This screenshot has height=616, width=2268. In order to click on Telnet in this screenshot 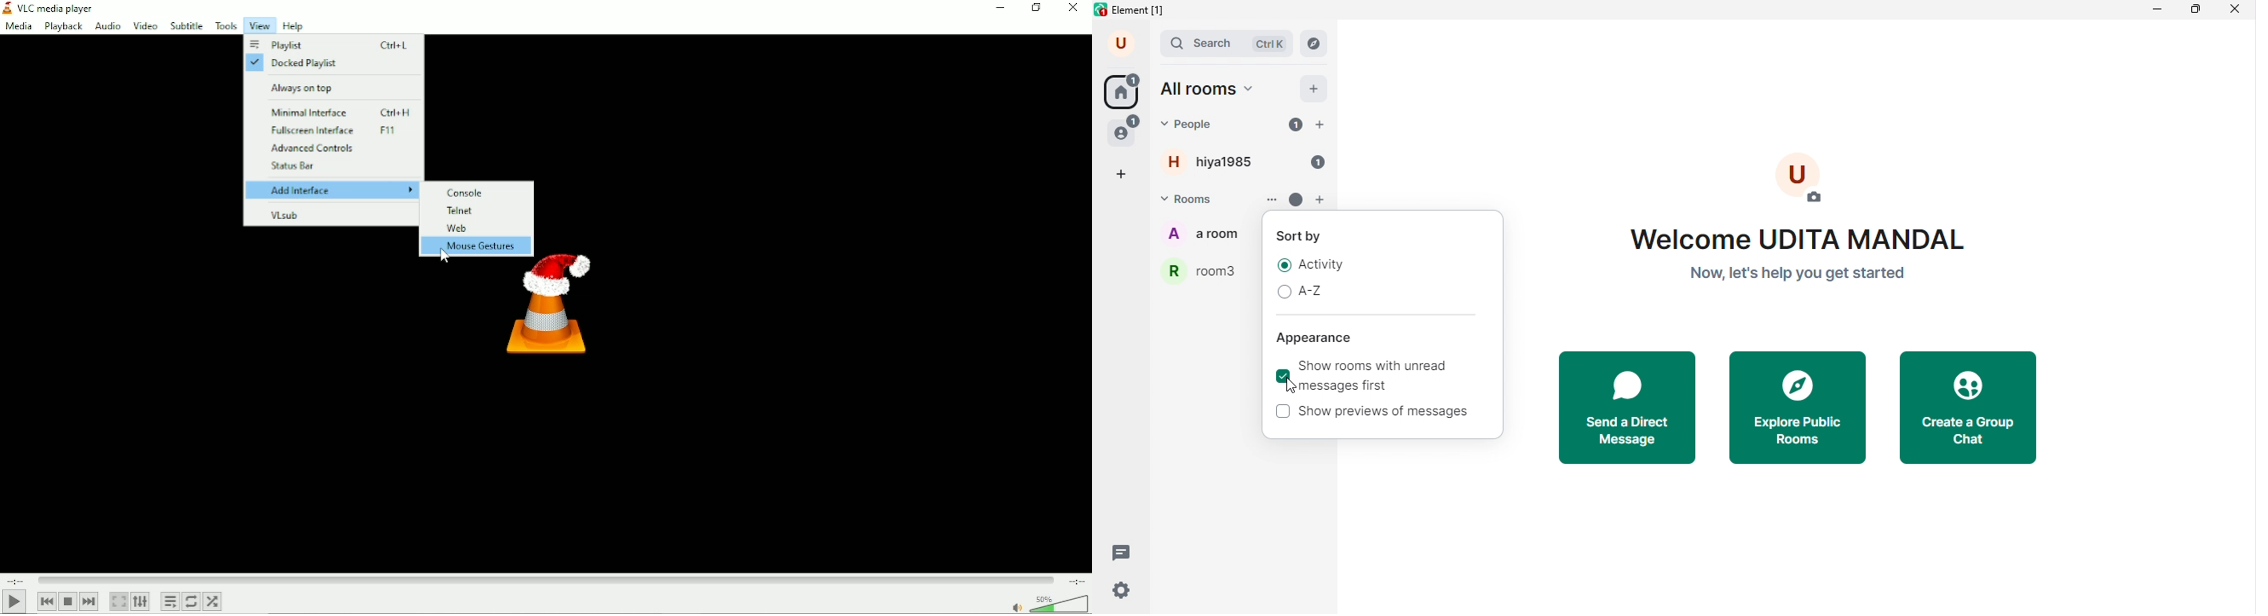, I will do `click(479, 210)`.